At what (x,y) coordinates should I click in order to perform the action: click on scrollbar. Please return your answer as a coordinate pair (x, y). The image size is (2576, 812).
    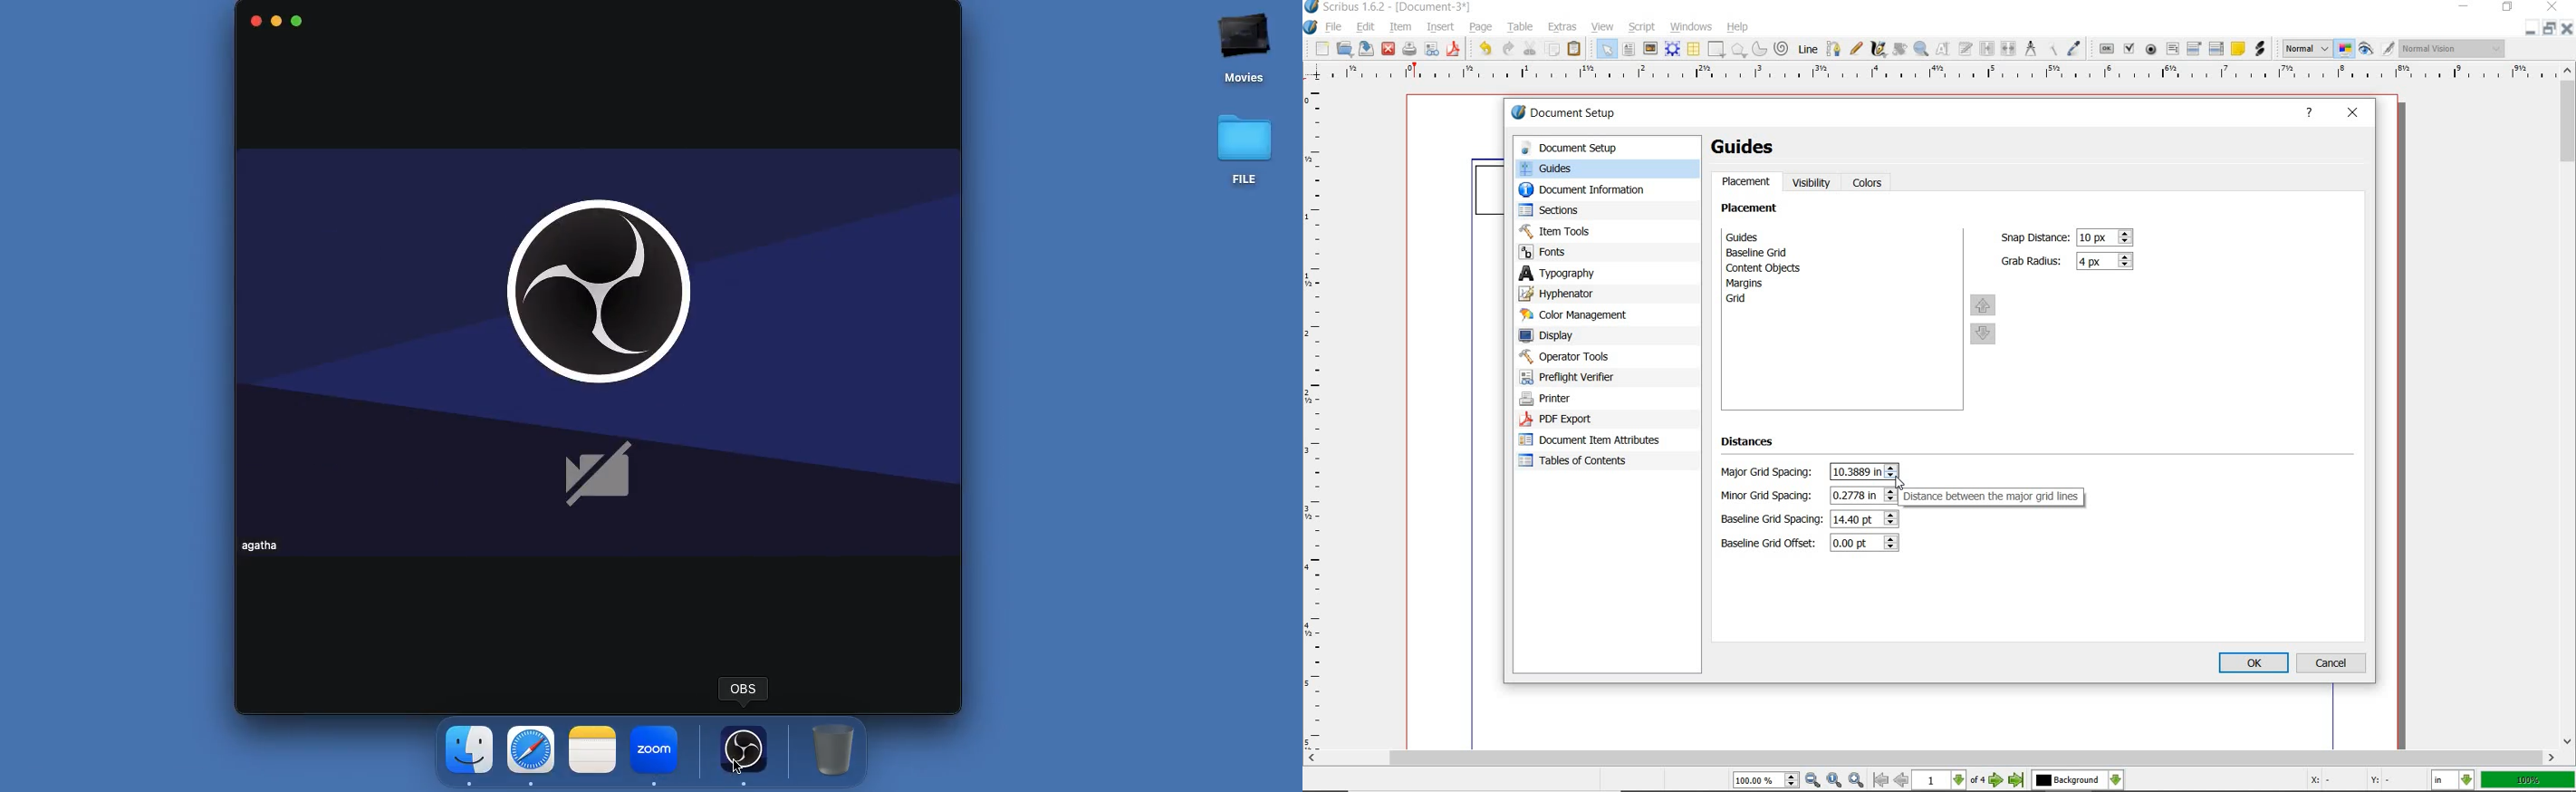
    Looking at the image, I should click on (1930, 759).